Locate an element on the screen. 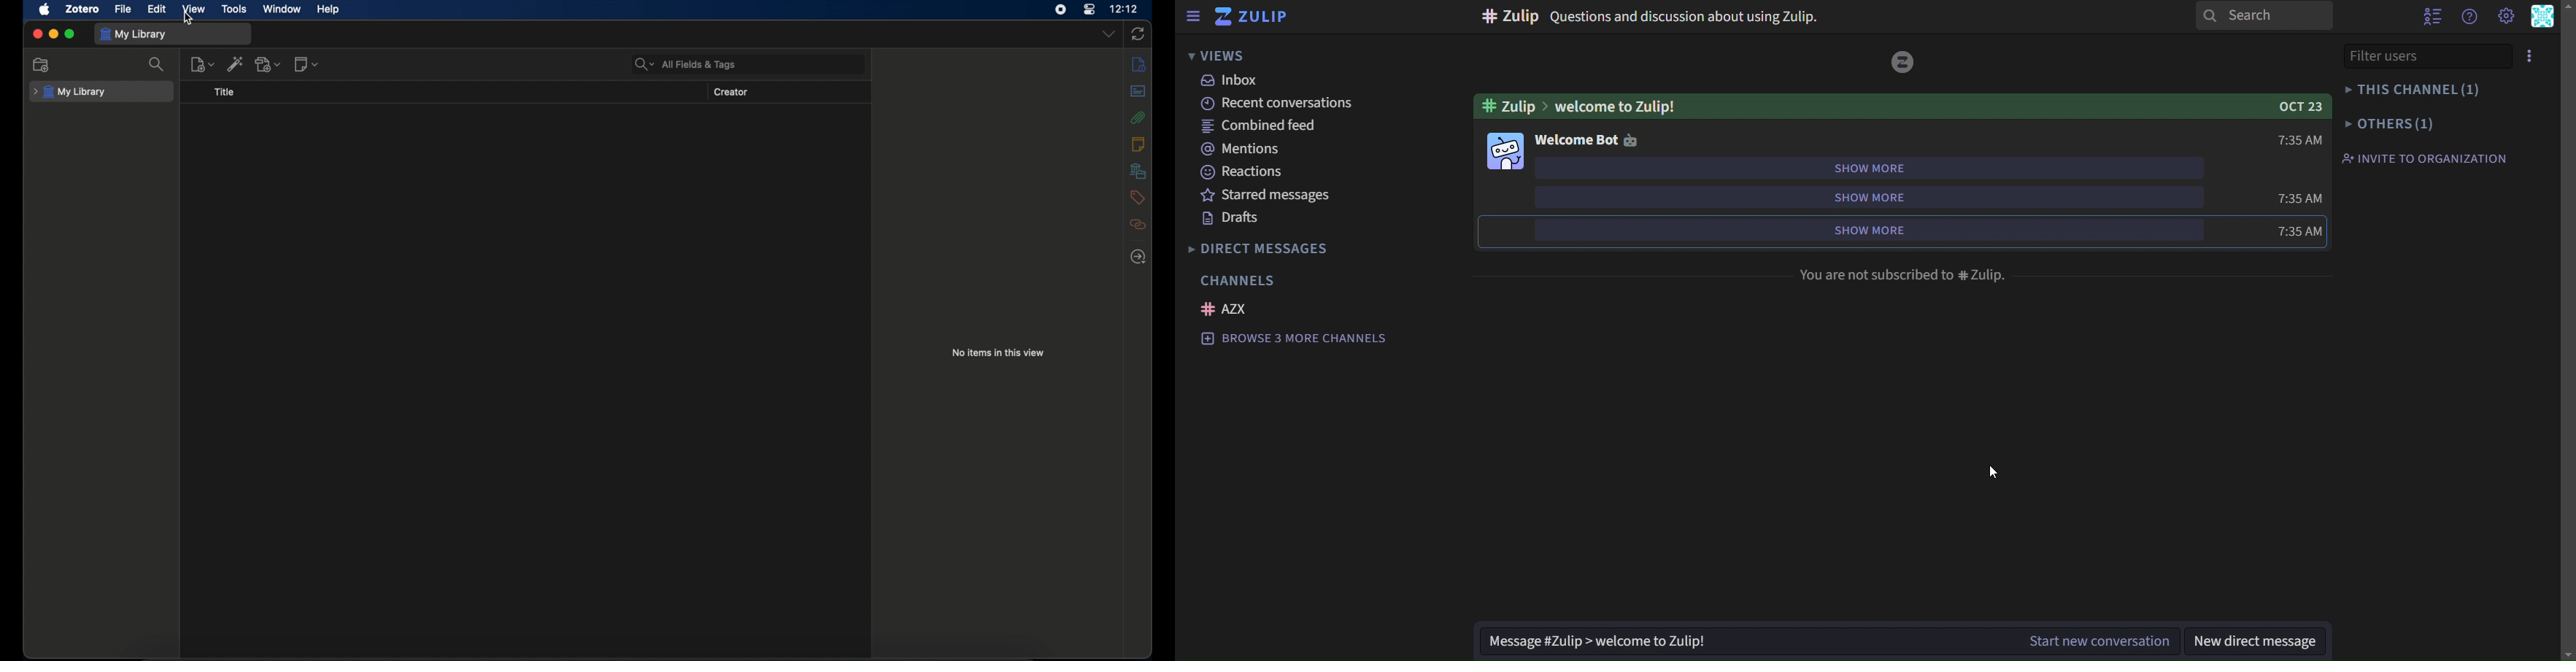 This screenshot has width=2576, height=672. show more is located at coordinates (1889, 196).